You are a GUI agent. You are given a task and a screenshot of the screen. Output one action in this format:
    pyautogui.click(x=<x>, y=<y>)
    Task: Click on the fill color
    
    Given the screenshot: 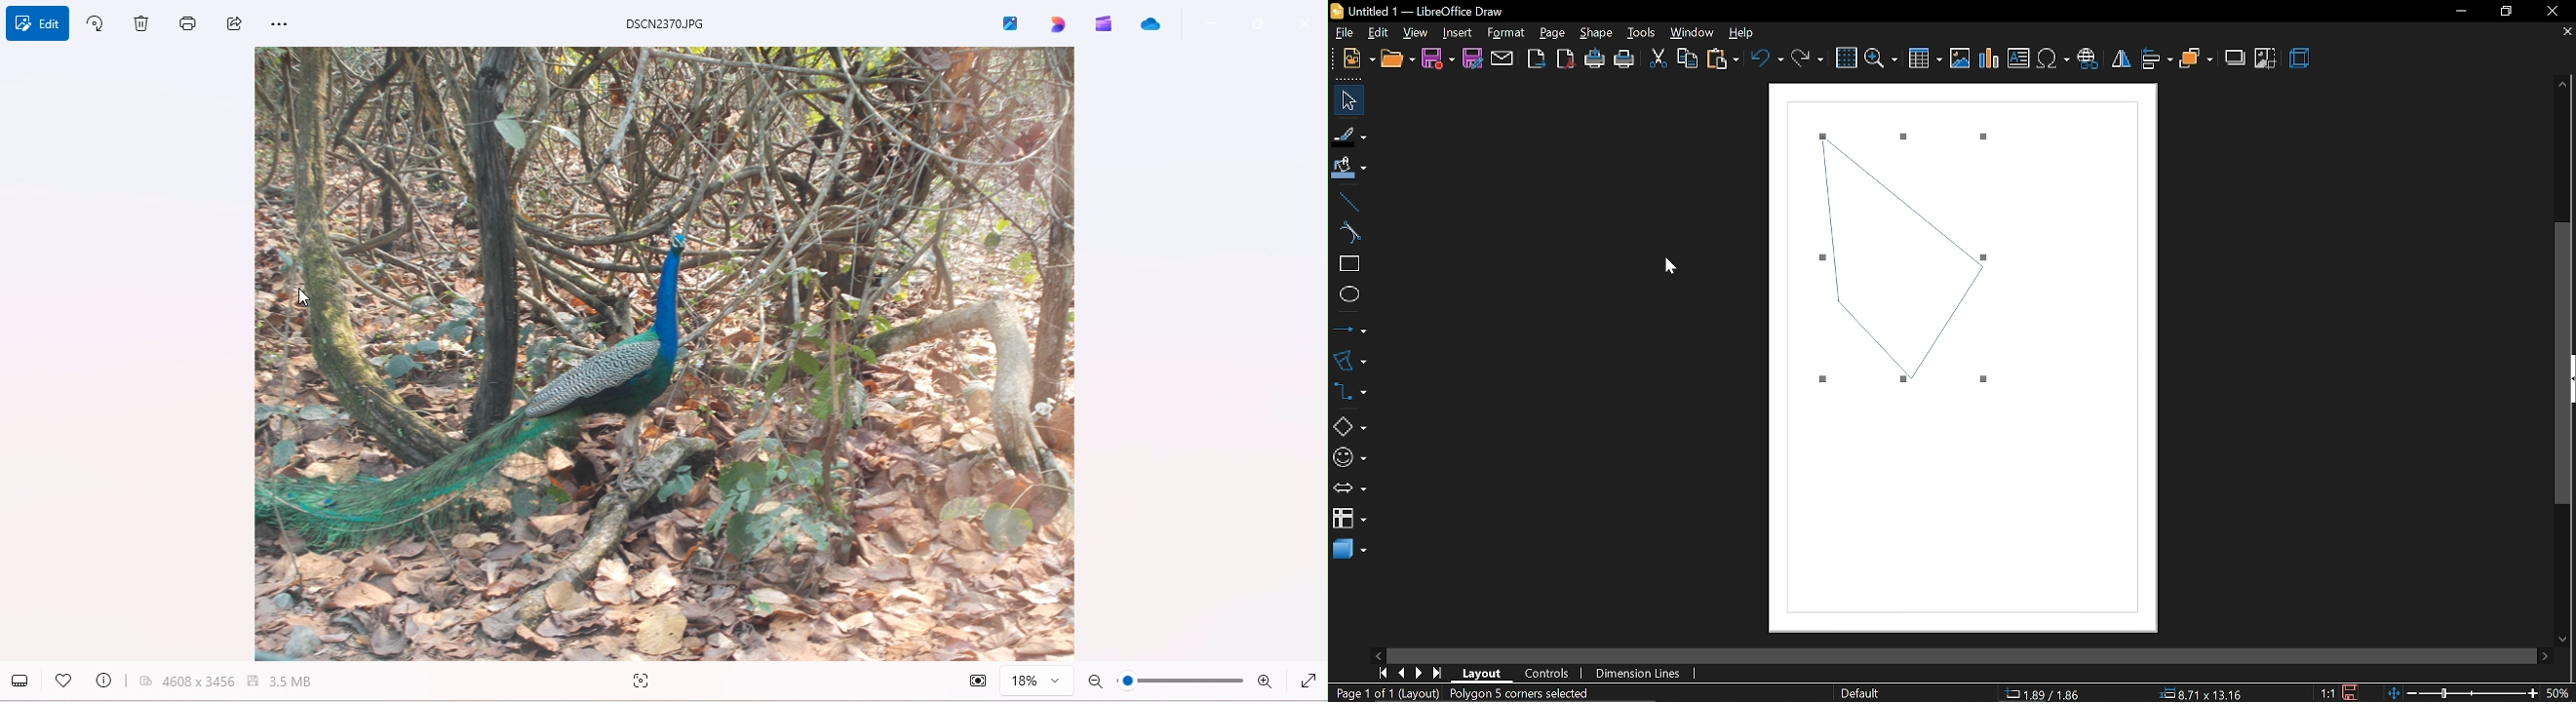 What is the action you would take?
    pyautogui.click(x=1347, y=168)
    